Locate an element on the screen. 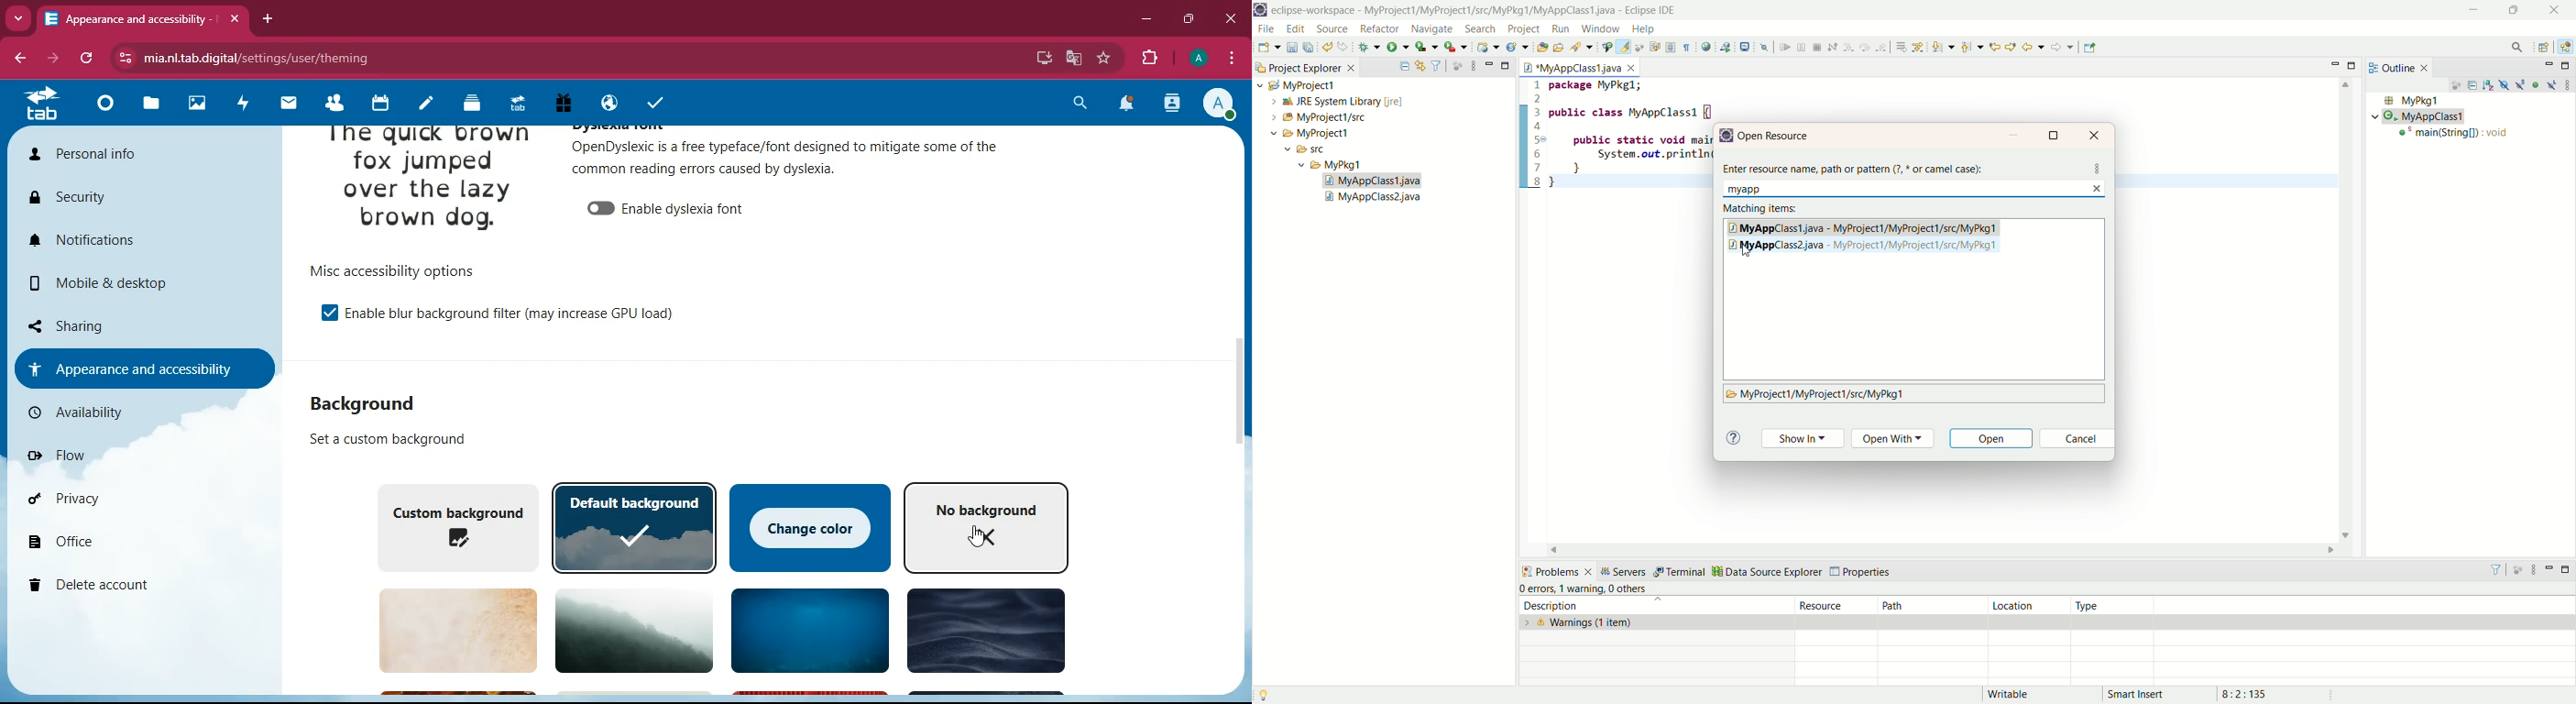  forward is located at coordinates (60, 59).